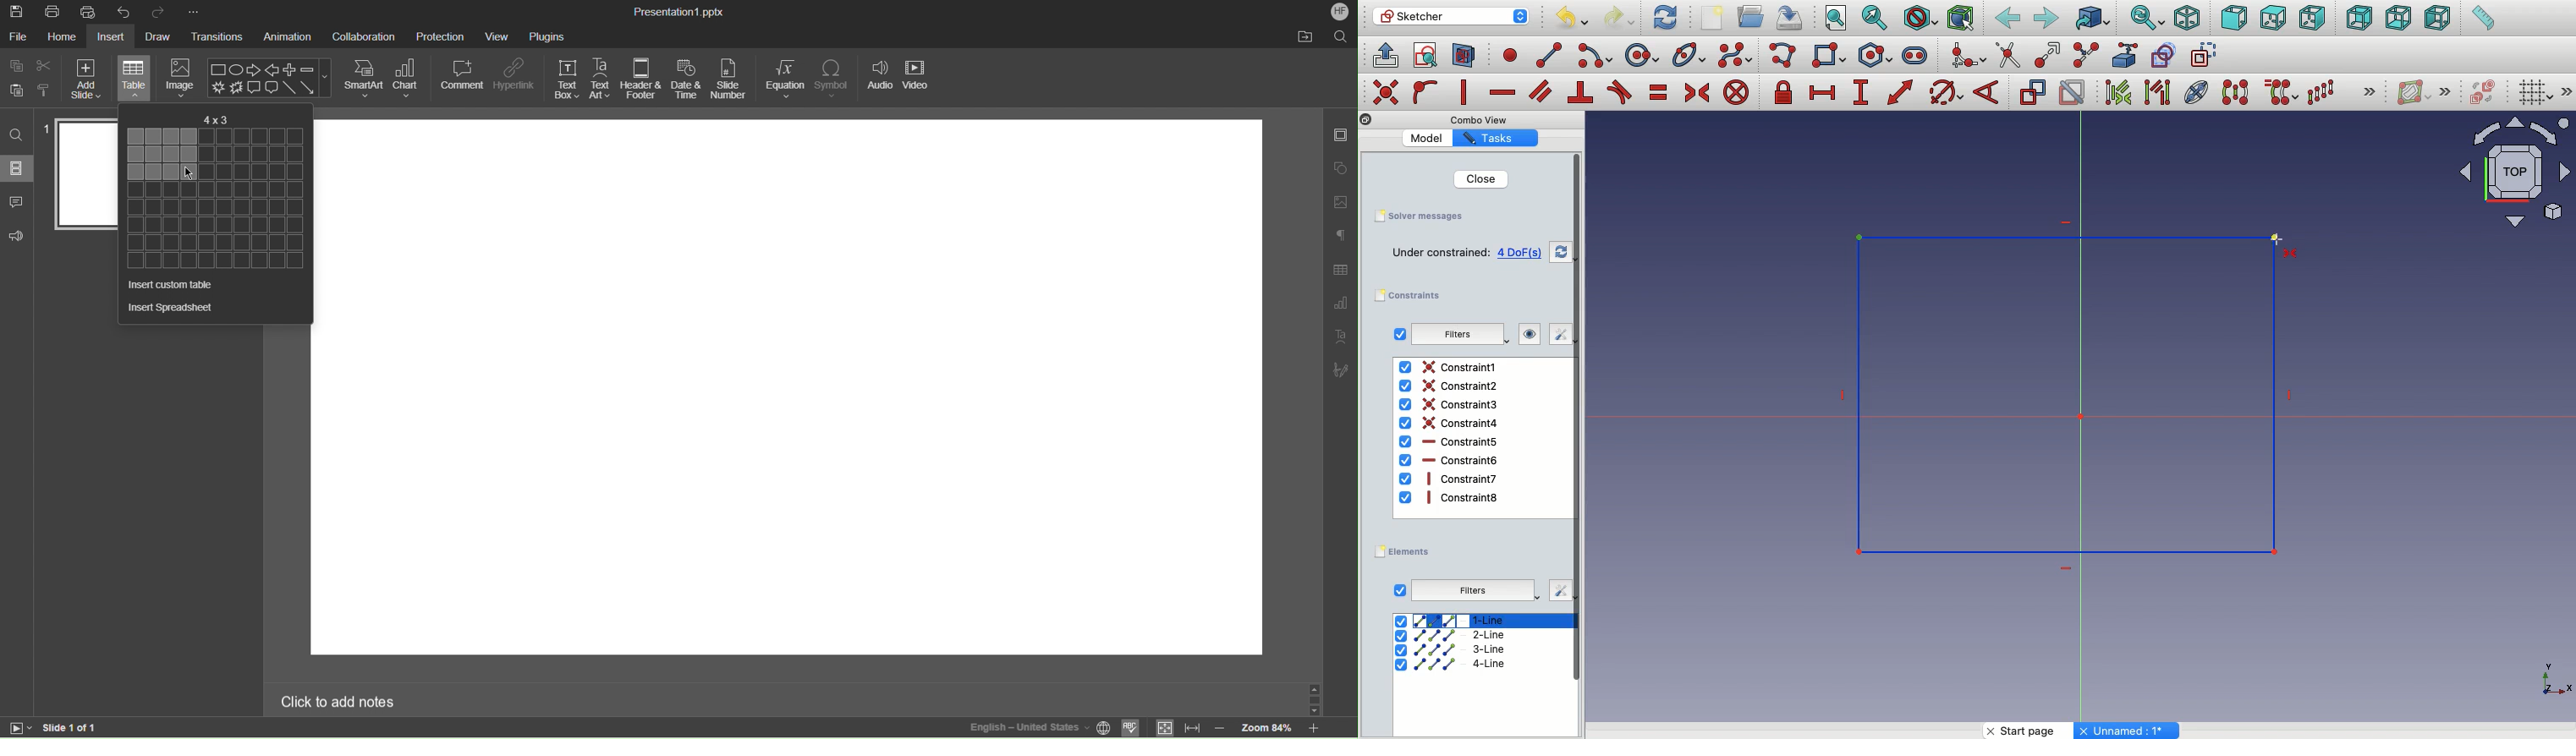 This screenshot has height=756, width=2576. Describe the element at coordinates (285, 38) in the screenshot. I see `Animation` at that location.